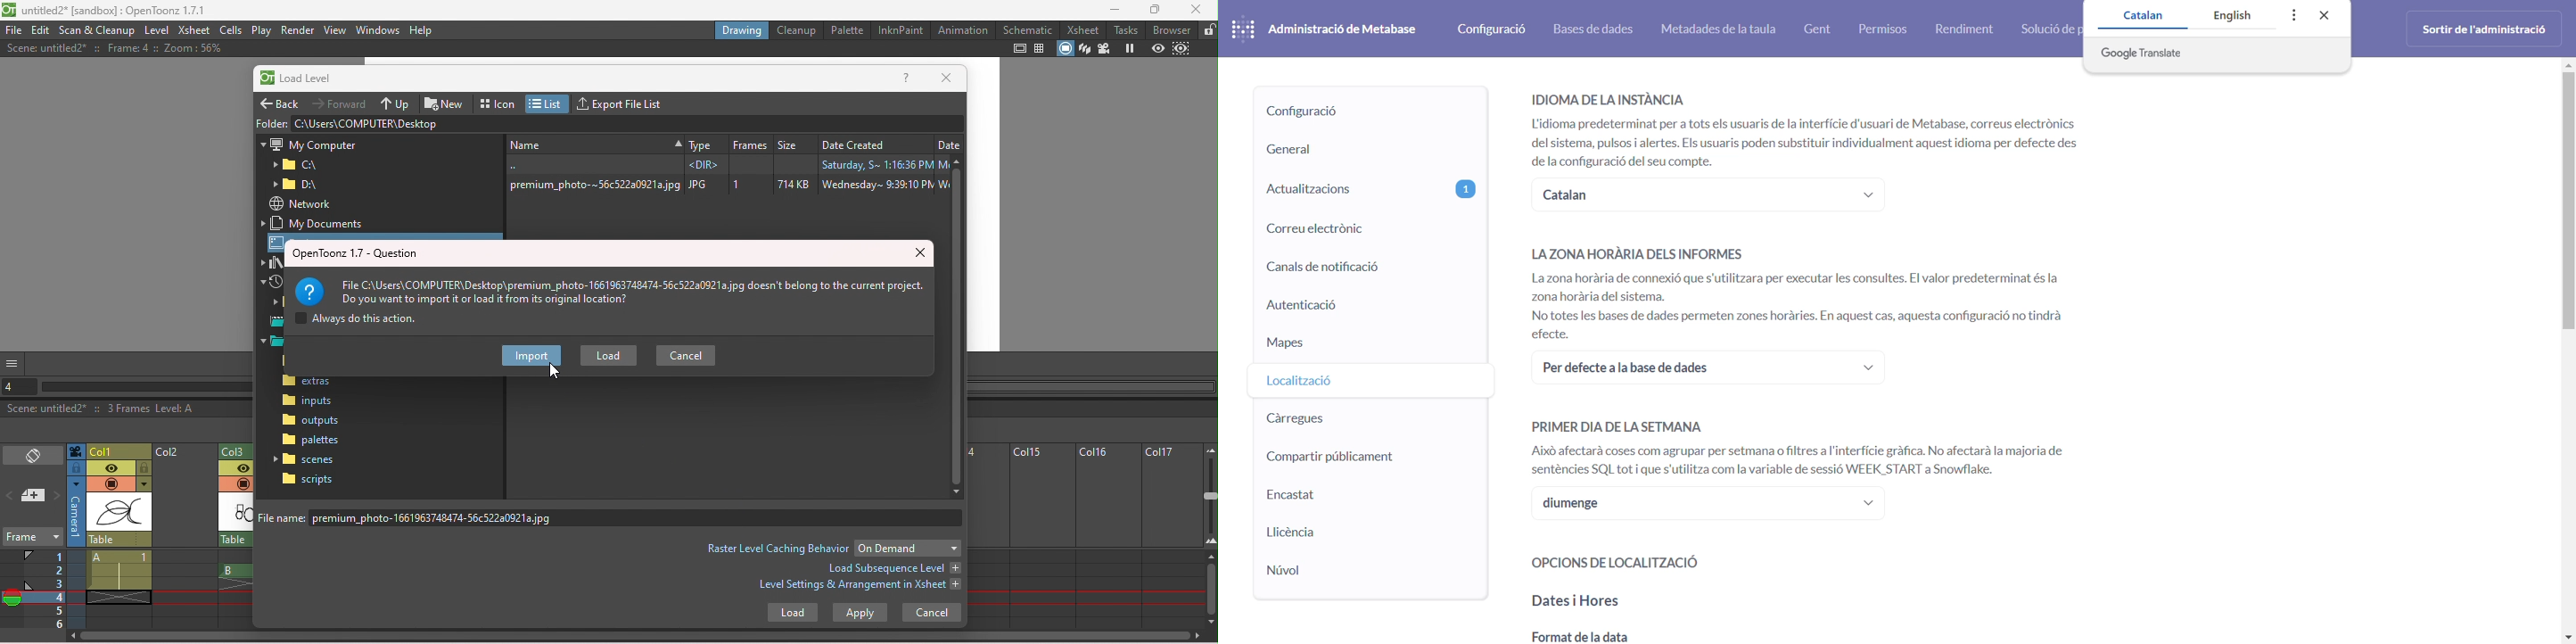  What do you see at coordinates (98, 30) in the screenshot?
I see `Scan & Cleanup` at bounding box center [98, 30].